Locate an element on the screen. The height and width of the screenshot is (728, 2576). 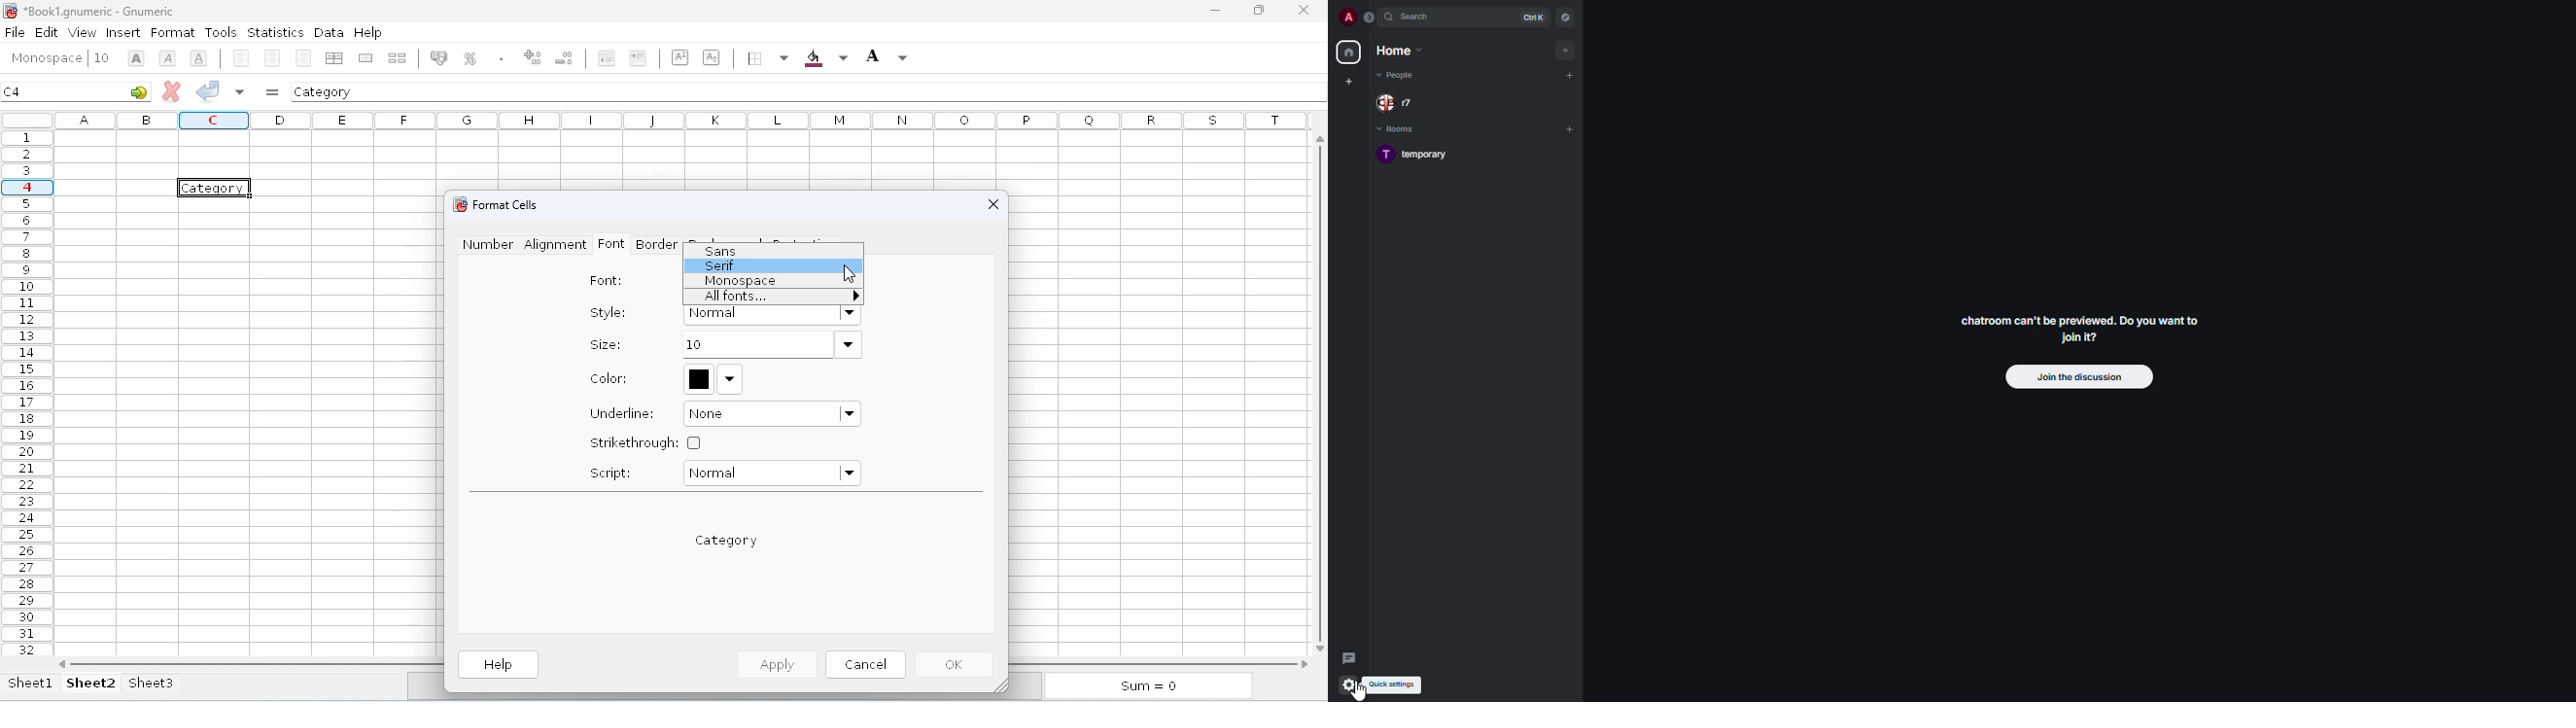
script is located at coordinates (610, 473).